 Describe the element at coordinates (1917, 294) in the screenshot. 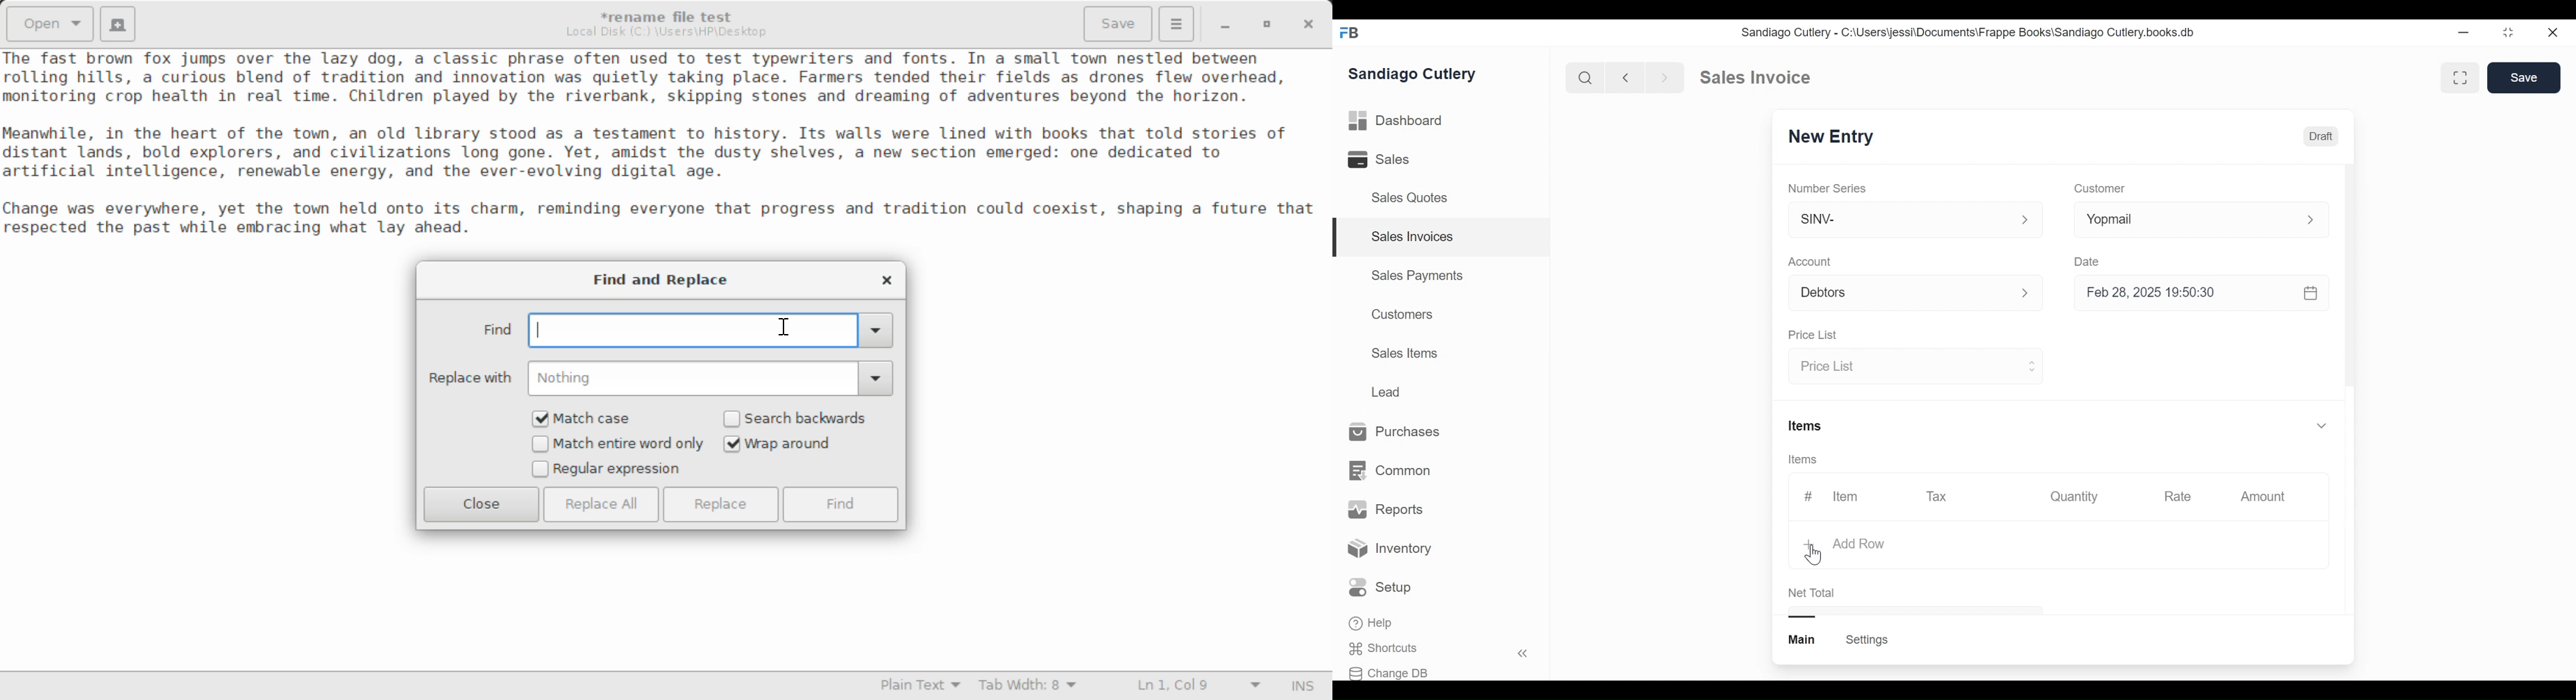

I see `Account p` at that location.